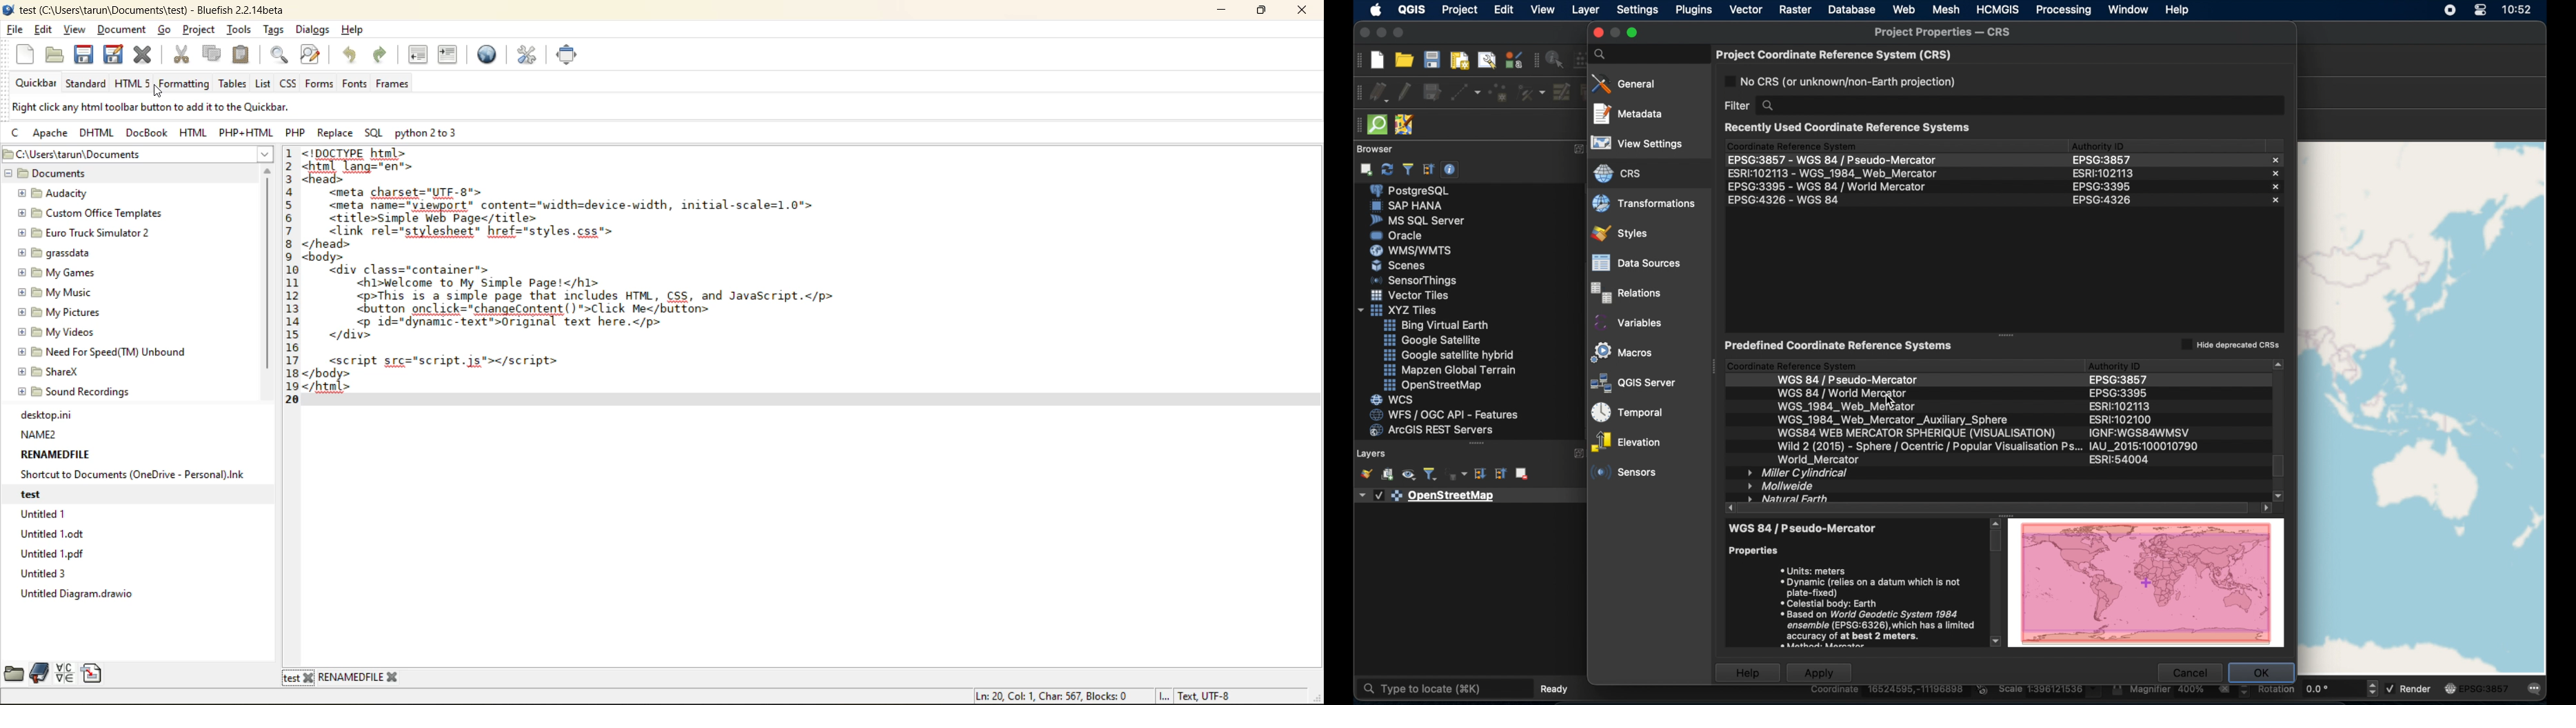 The height and width of the screenshot is (728, 2576). What do you see at coordinates (48, 555) in the screenshot?
I see `Untitled 1.pdf` at bounding box center [48, 555].